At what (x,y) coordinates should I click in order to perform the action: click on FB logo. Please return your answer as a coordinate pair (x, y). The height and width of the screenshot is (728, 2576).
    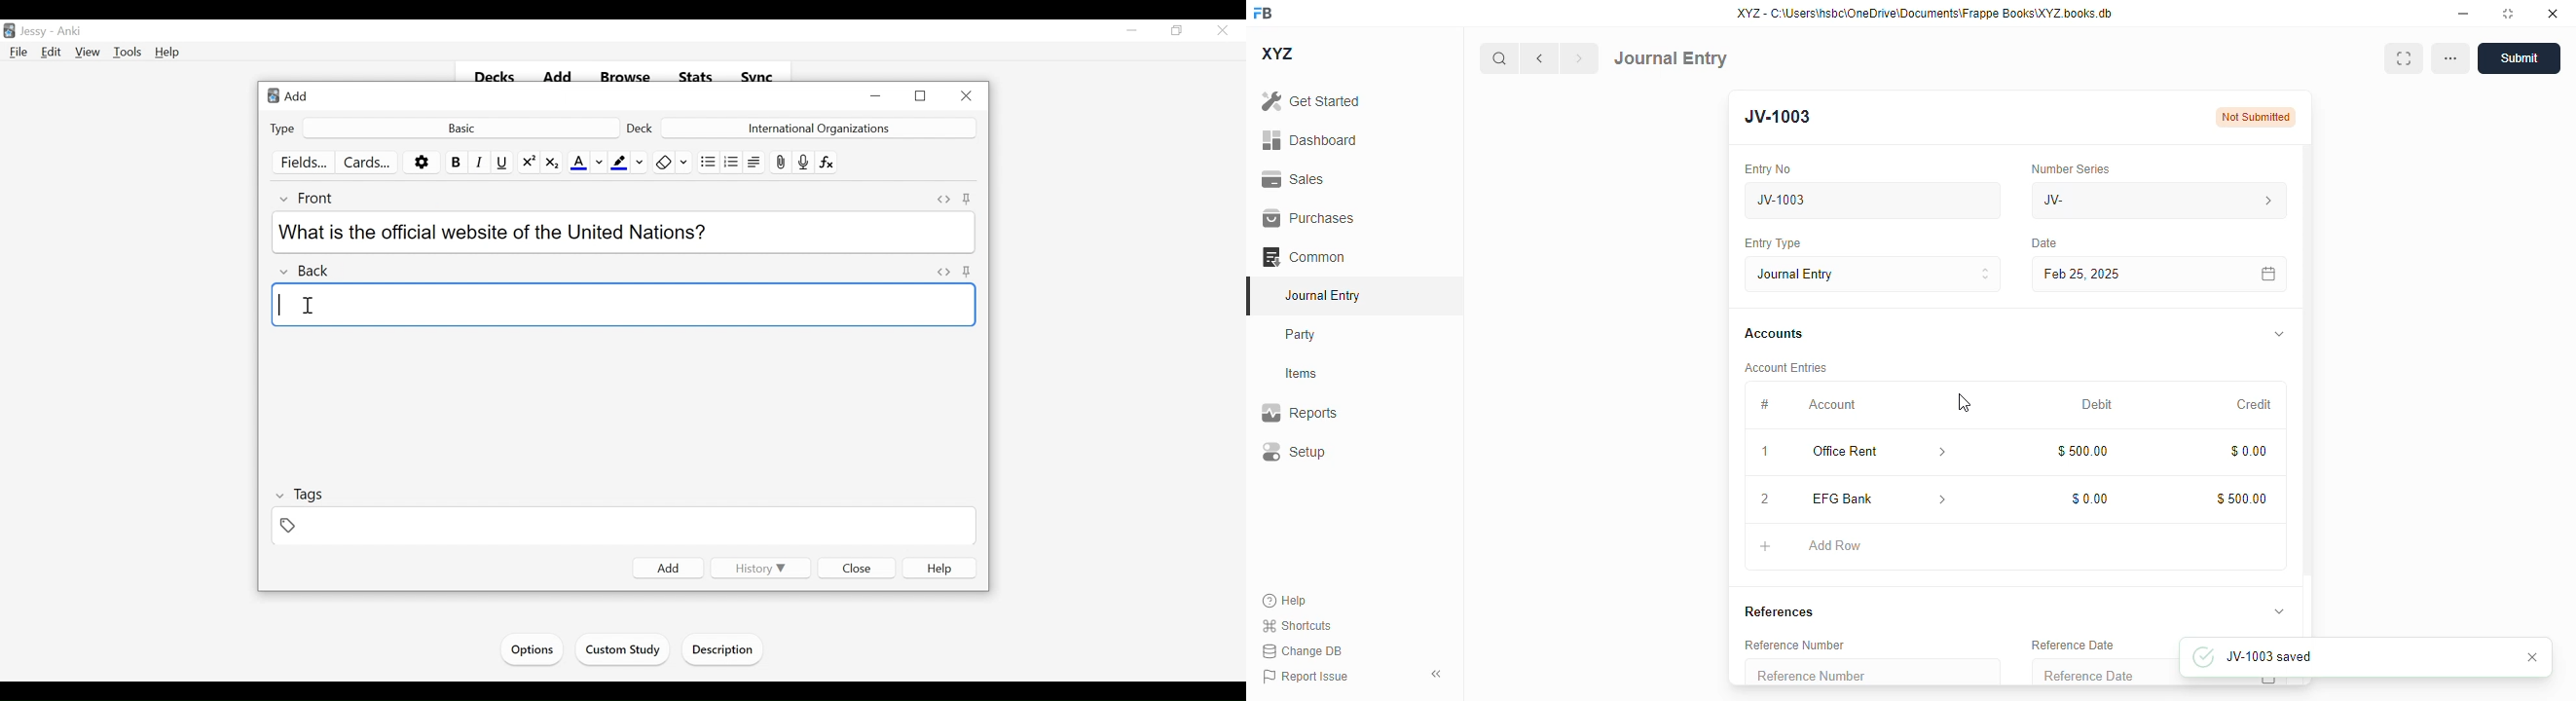
    Looking at the image, I should click on (1263, 12).